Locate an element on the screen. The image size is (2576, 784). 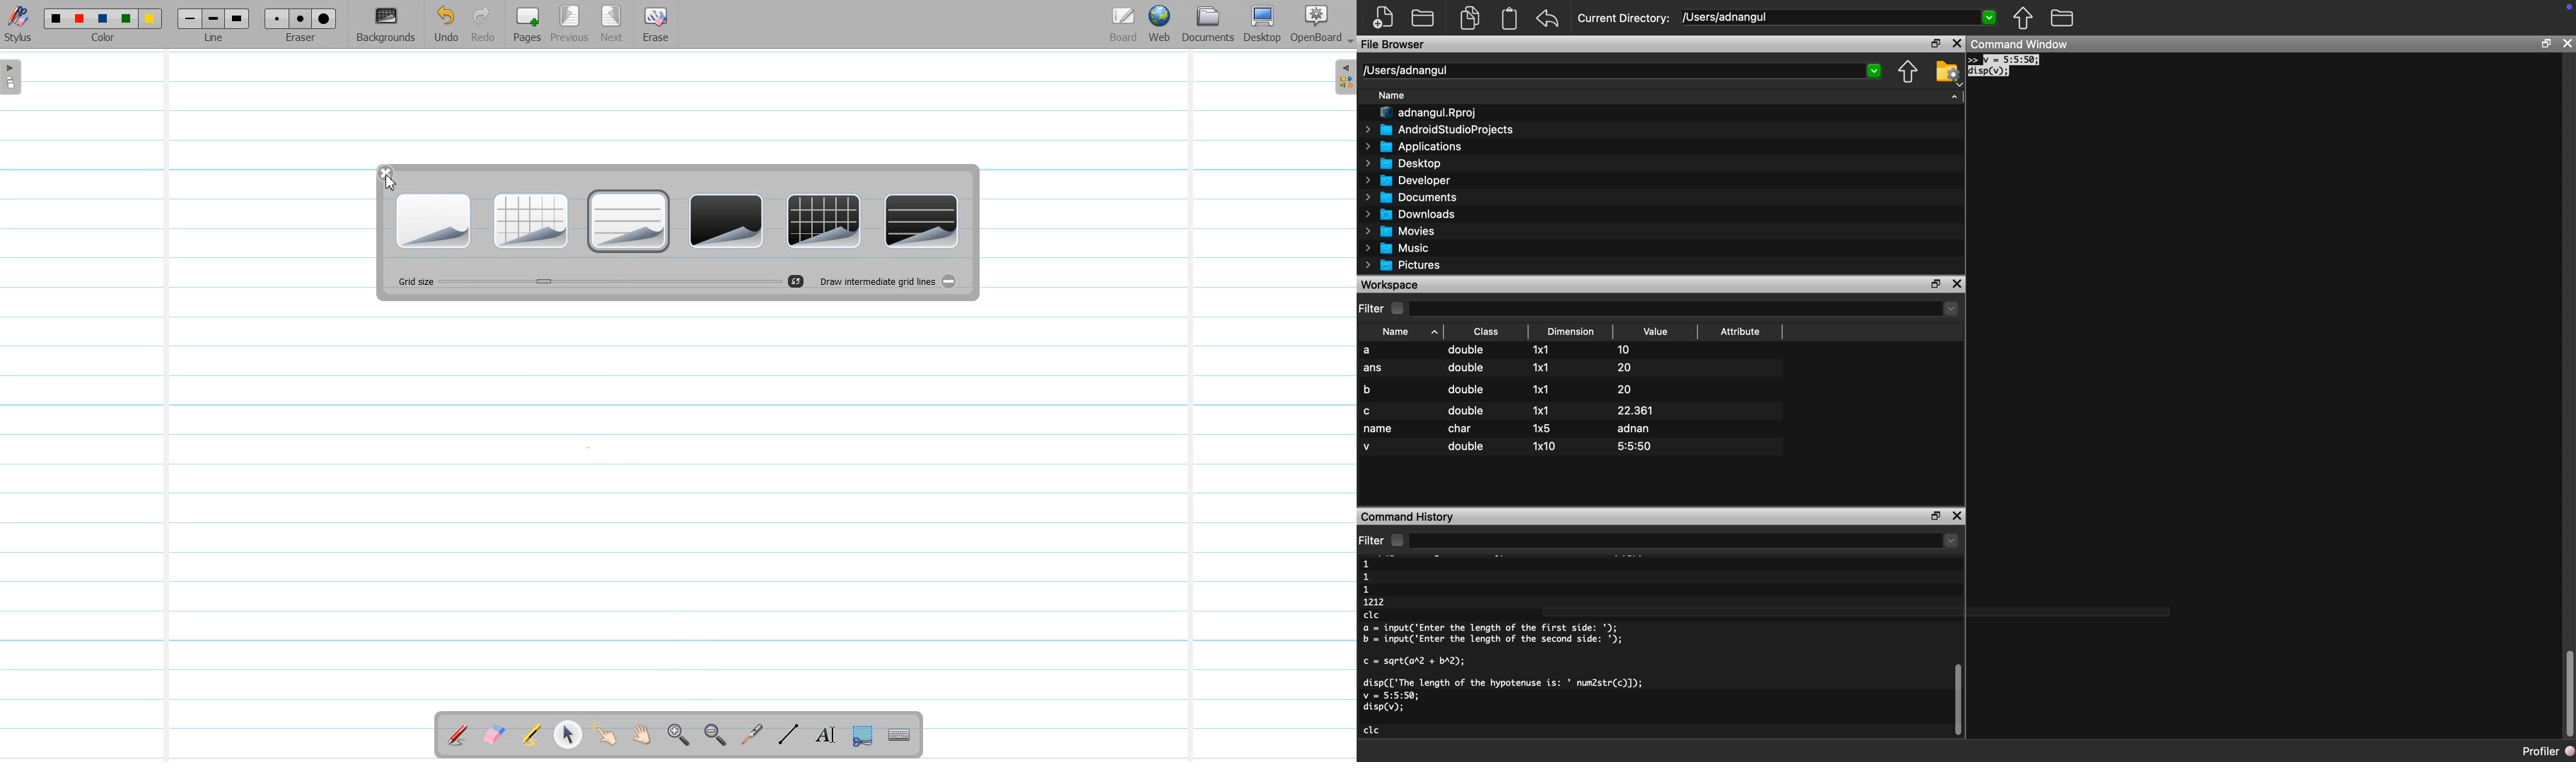
Web is located at coordinates (1161, 25).